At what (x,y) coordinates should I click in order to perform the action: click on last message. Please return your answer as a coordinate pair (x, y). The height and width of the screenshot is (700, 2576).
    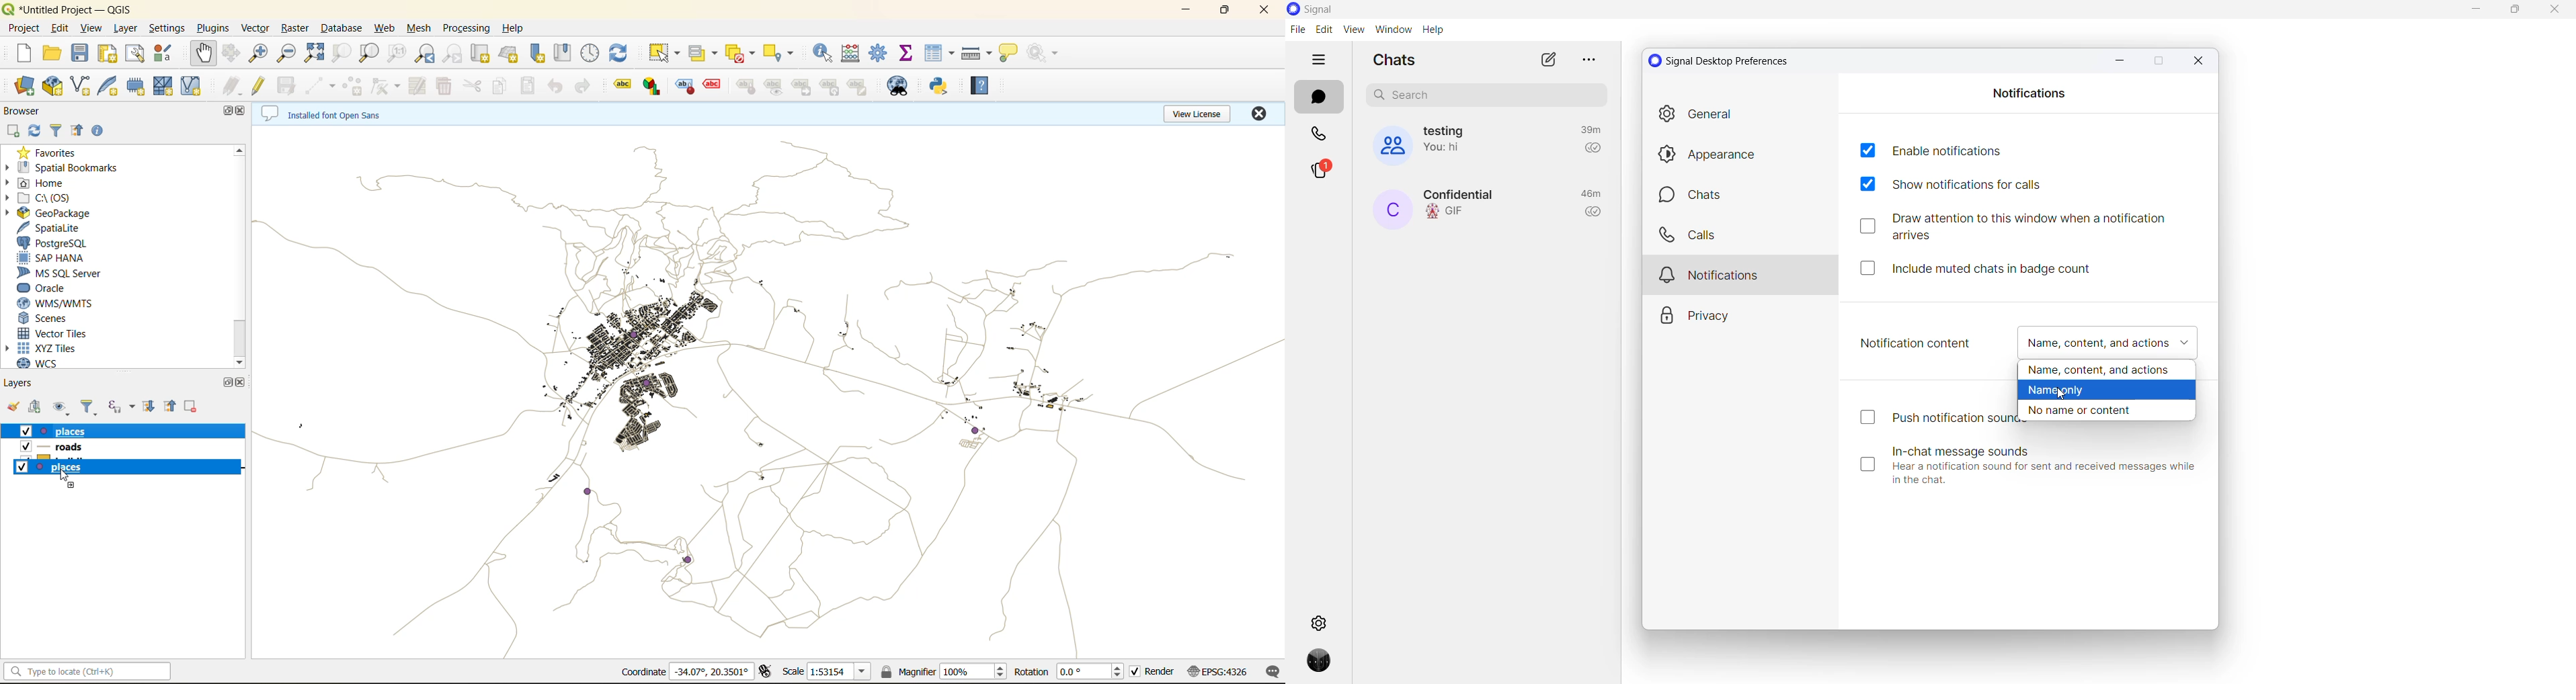
    Looking at the image, I should click on (1449, 149).